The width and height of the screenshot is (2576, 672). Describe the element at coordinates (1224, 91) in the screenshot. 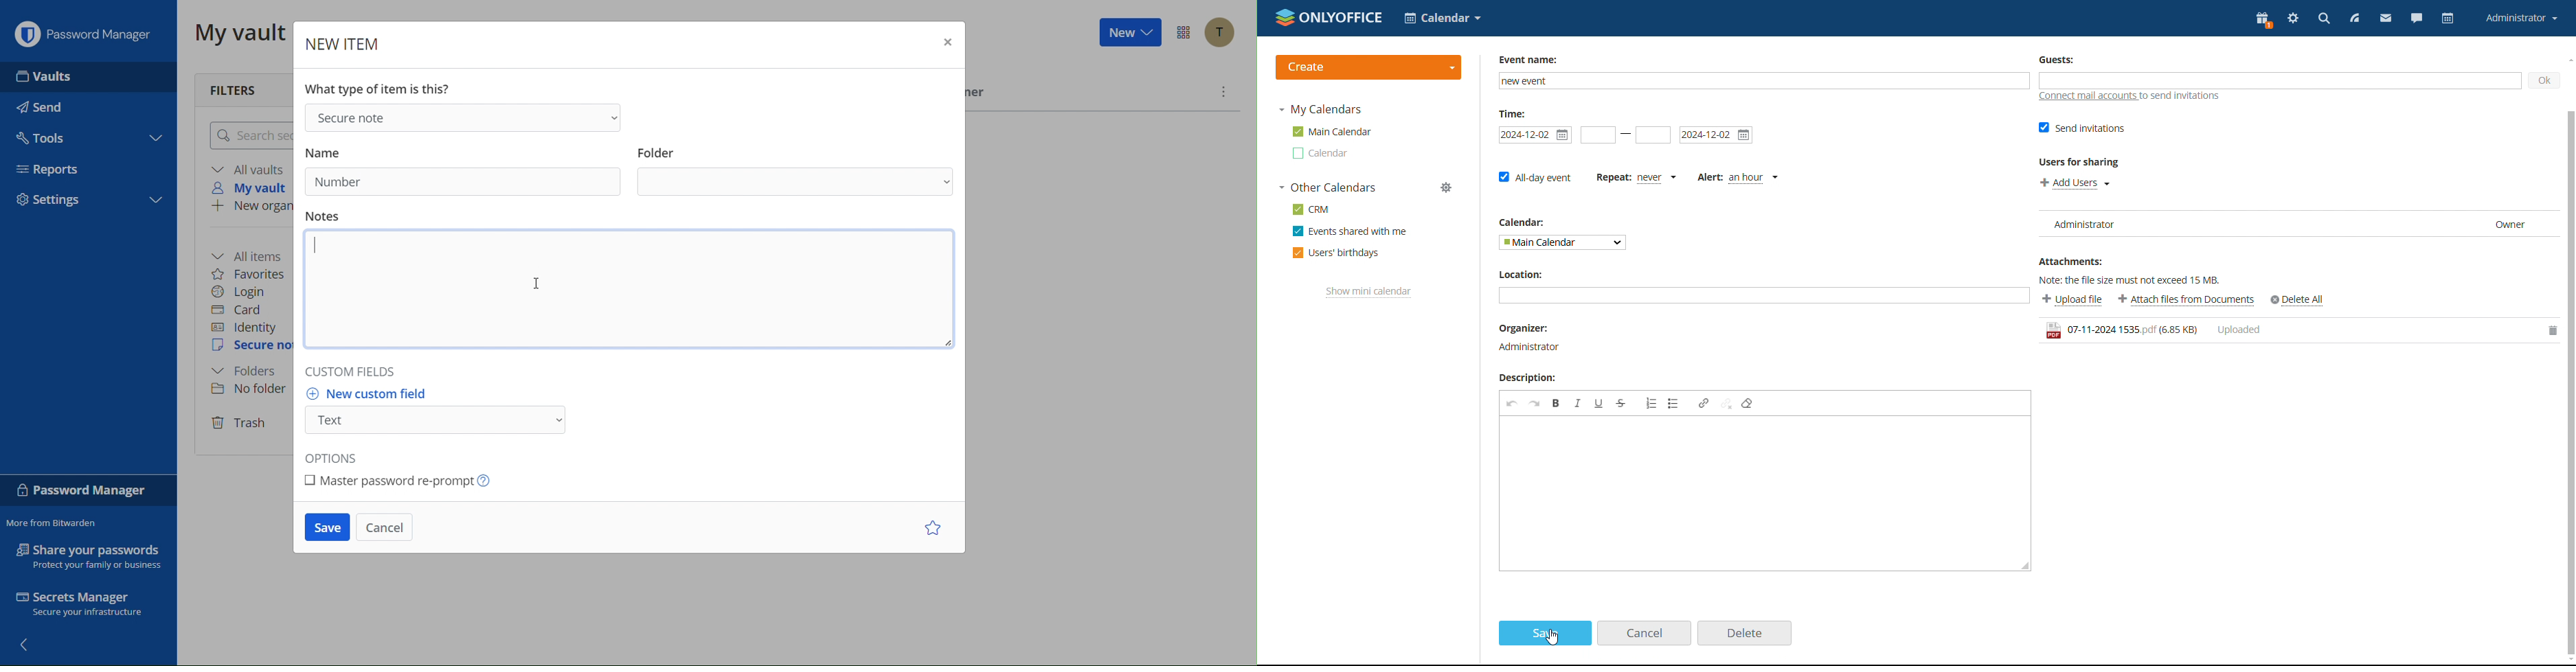

I see `More` at that location.